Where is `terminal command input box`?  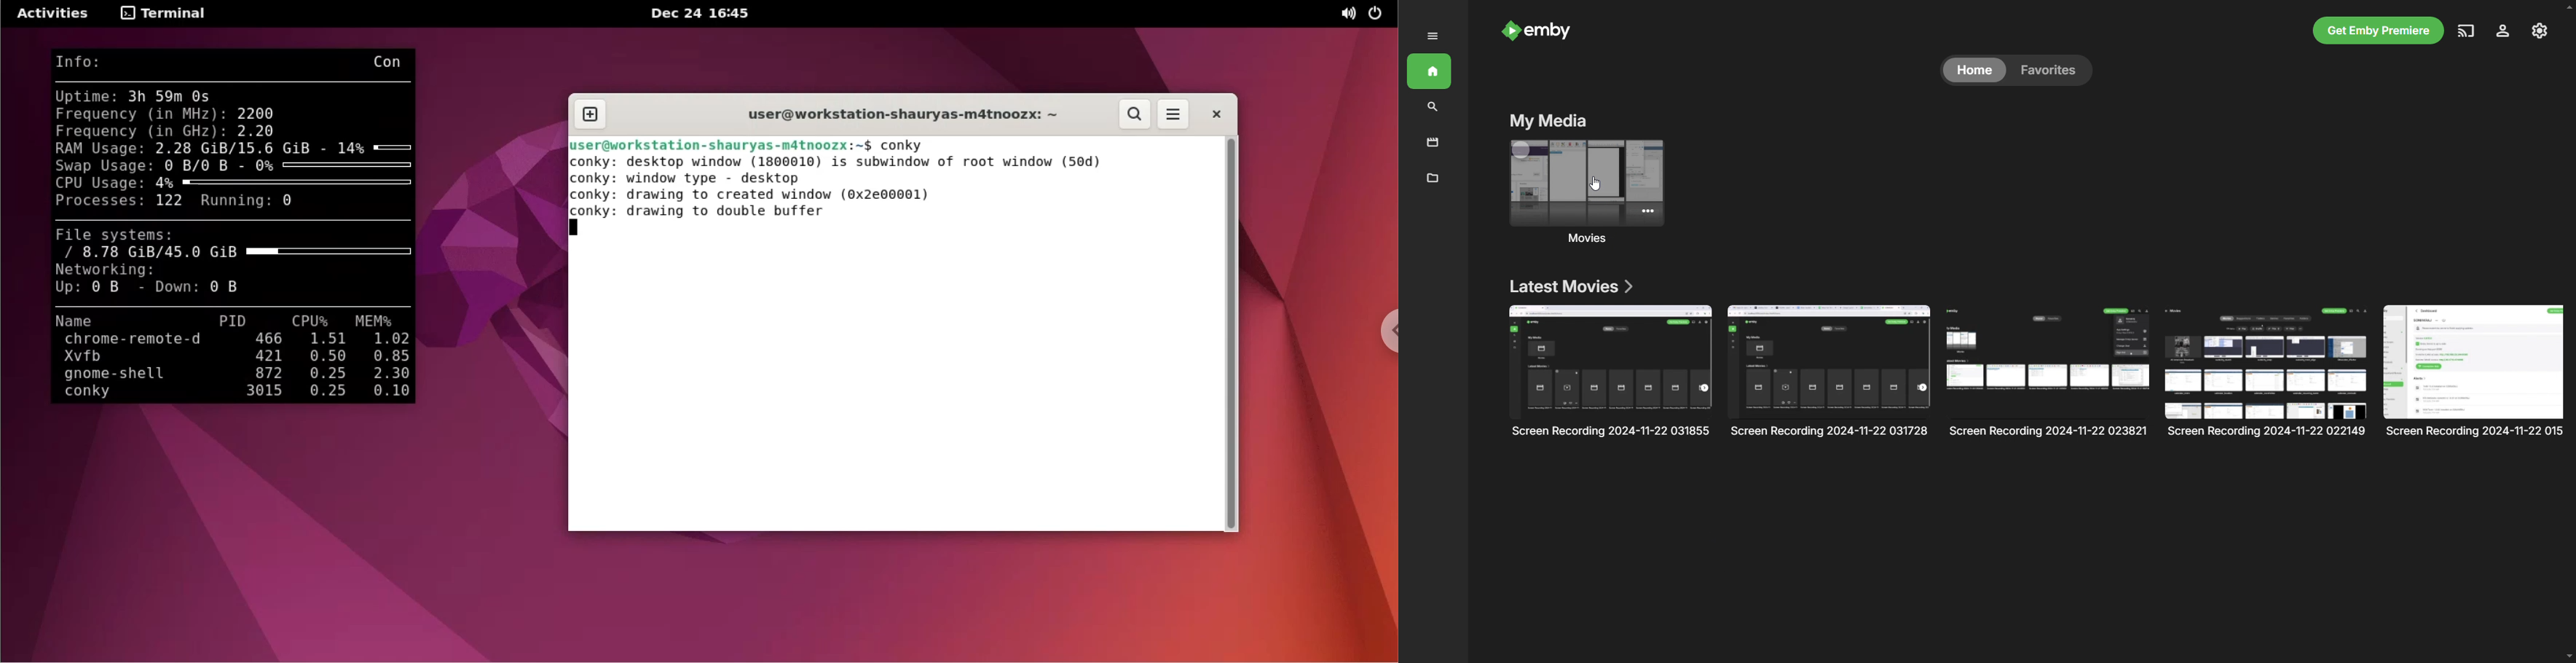
terminal command input box is located at coordinates (1080, 144).